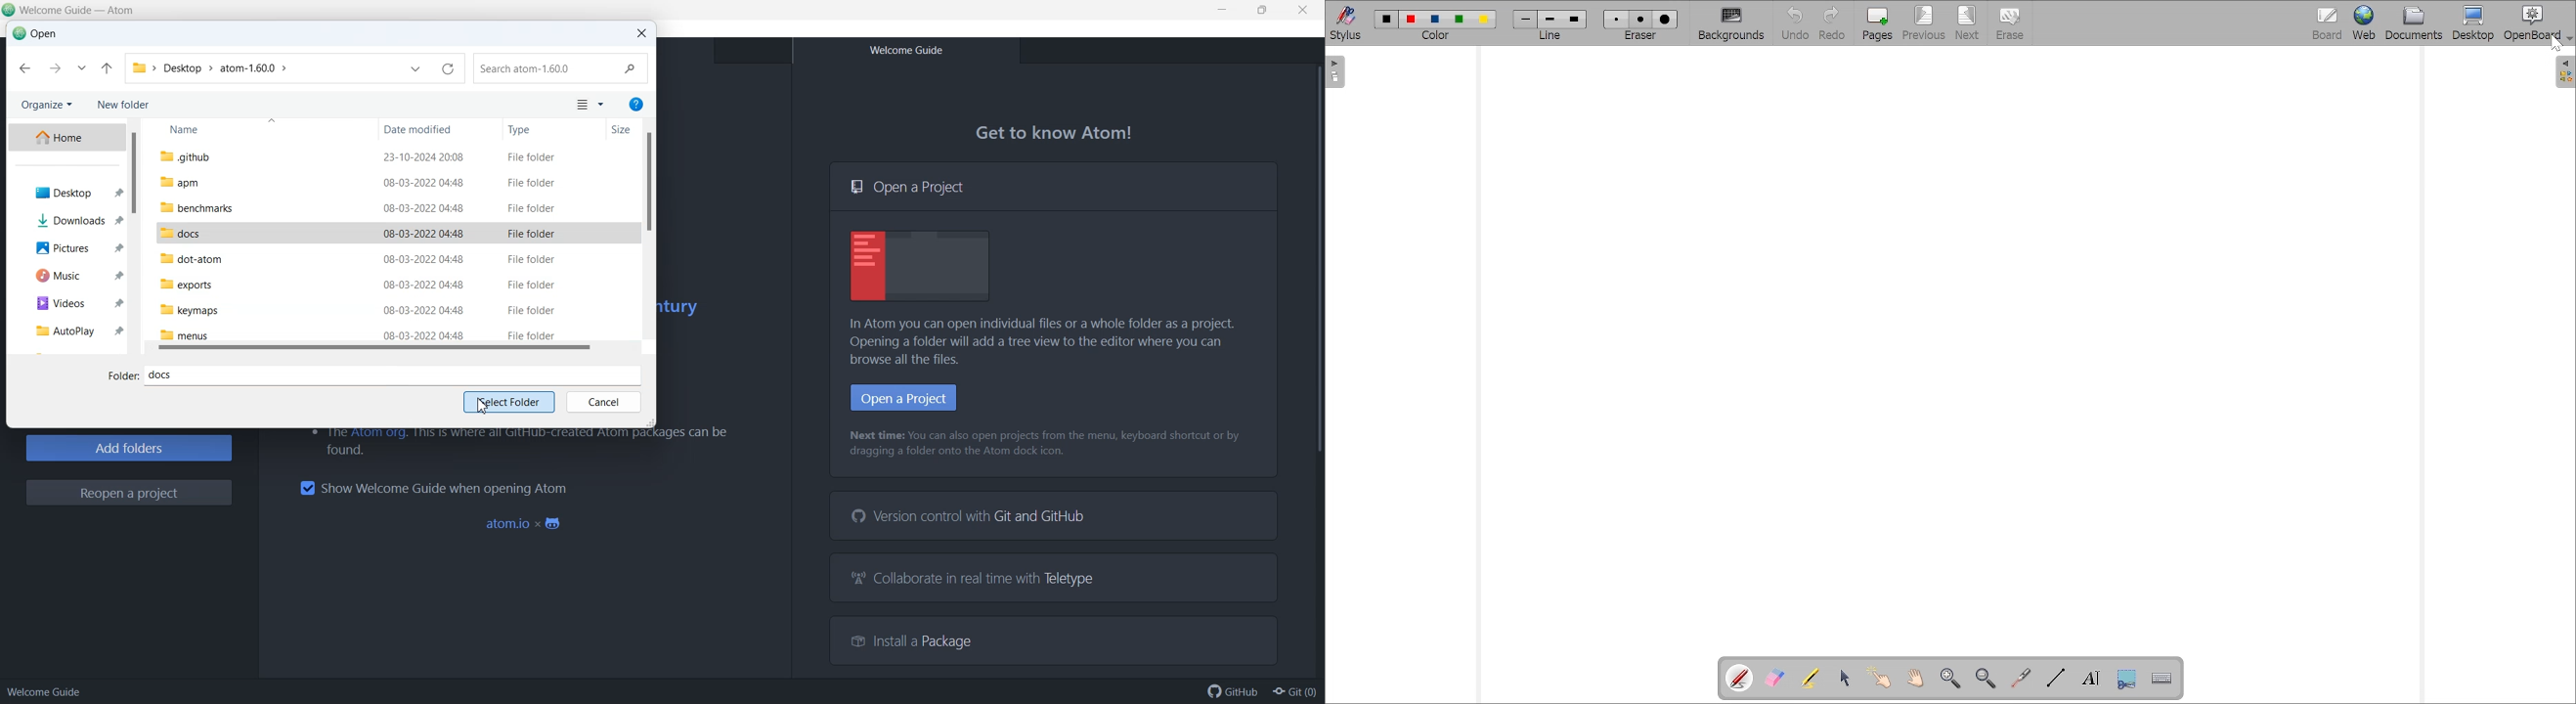 The width and height of the screenshot is (2576, 728). What do you see at coordinates (905, 50) in the screenshot?
I see `Welcome Guide` at bounding box center [905, 50].